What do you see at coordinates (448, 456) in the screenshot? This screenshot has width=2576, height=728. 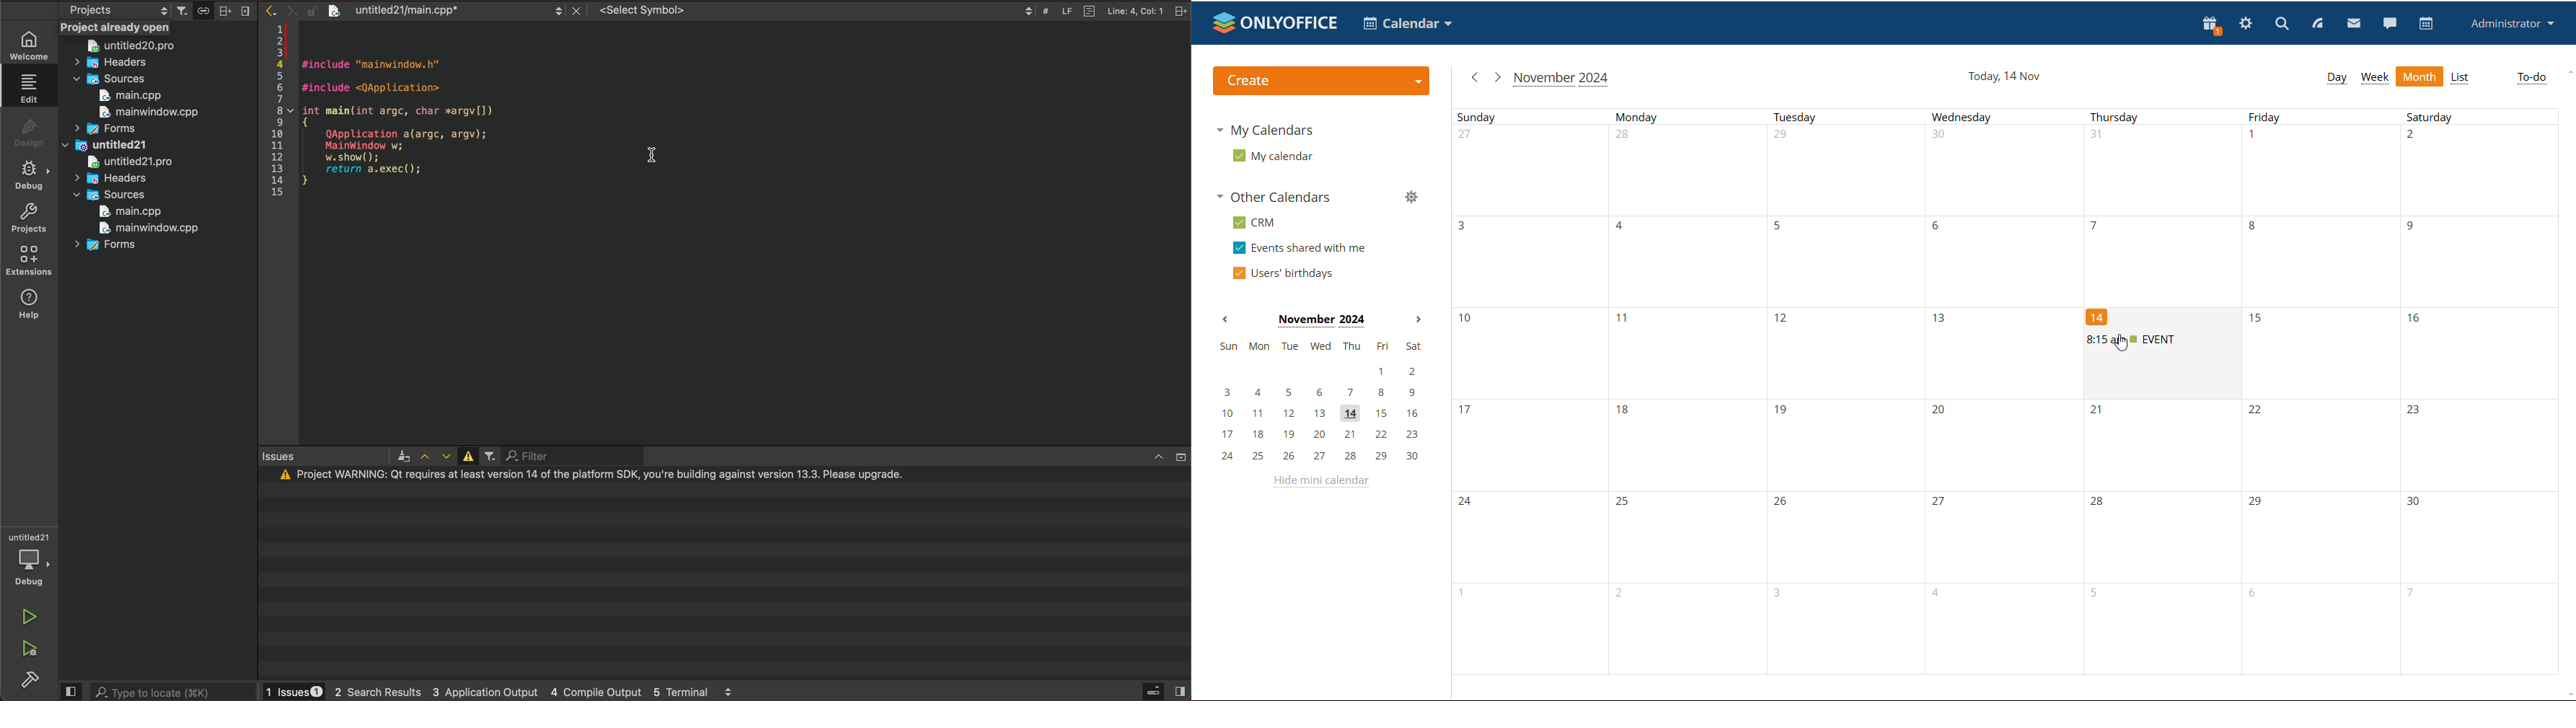 I see `next issue` at bounding box center [448, 456].